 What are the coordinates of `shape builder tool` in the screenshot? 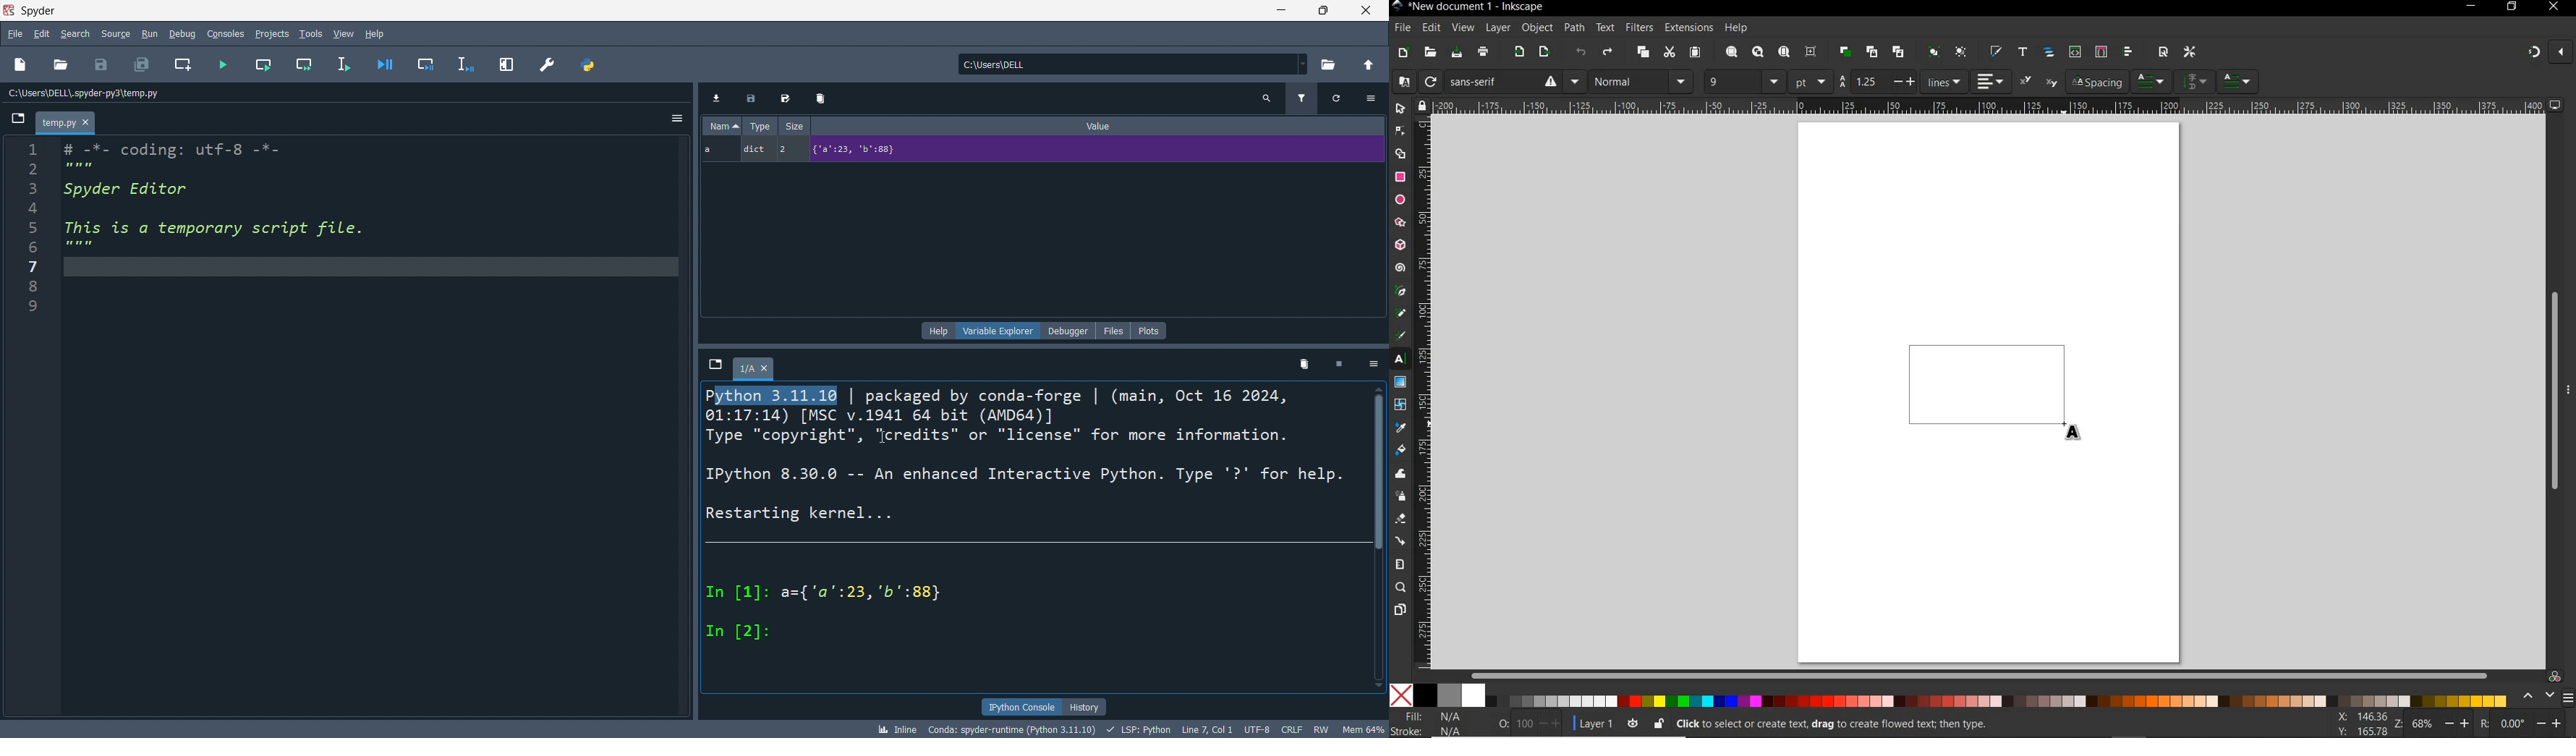 It's located at (1400, 153).